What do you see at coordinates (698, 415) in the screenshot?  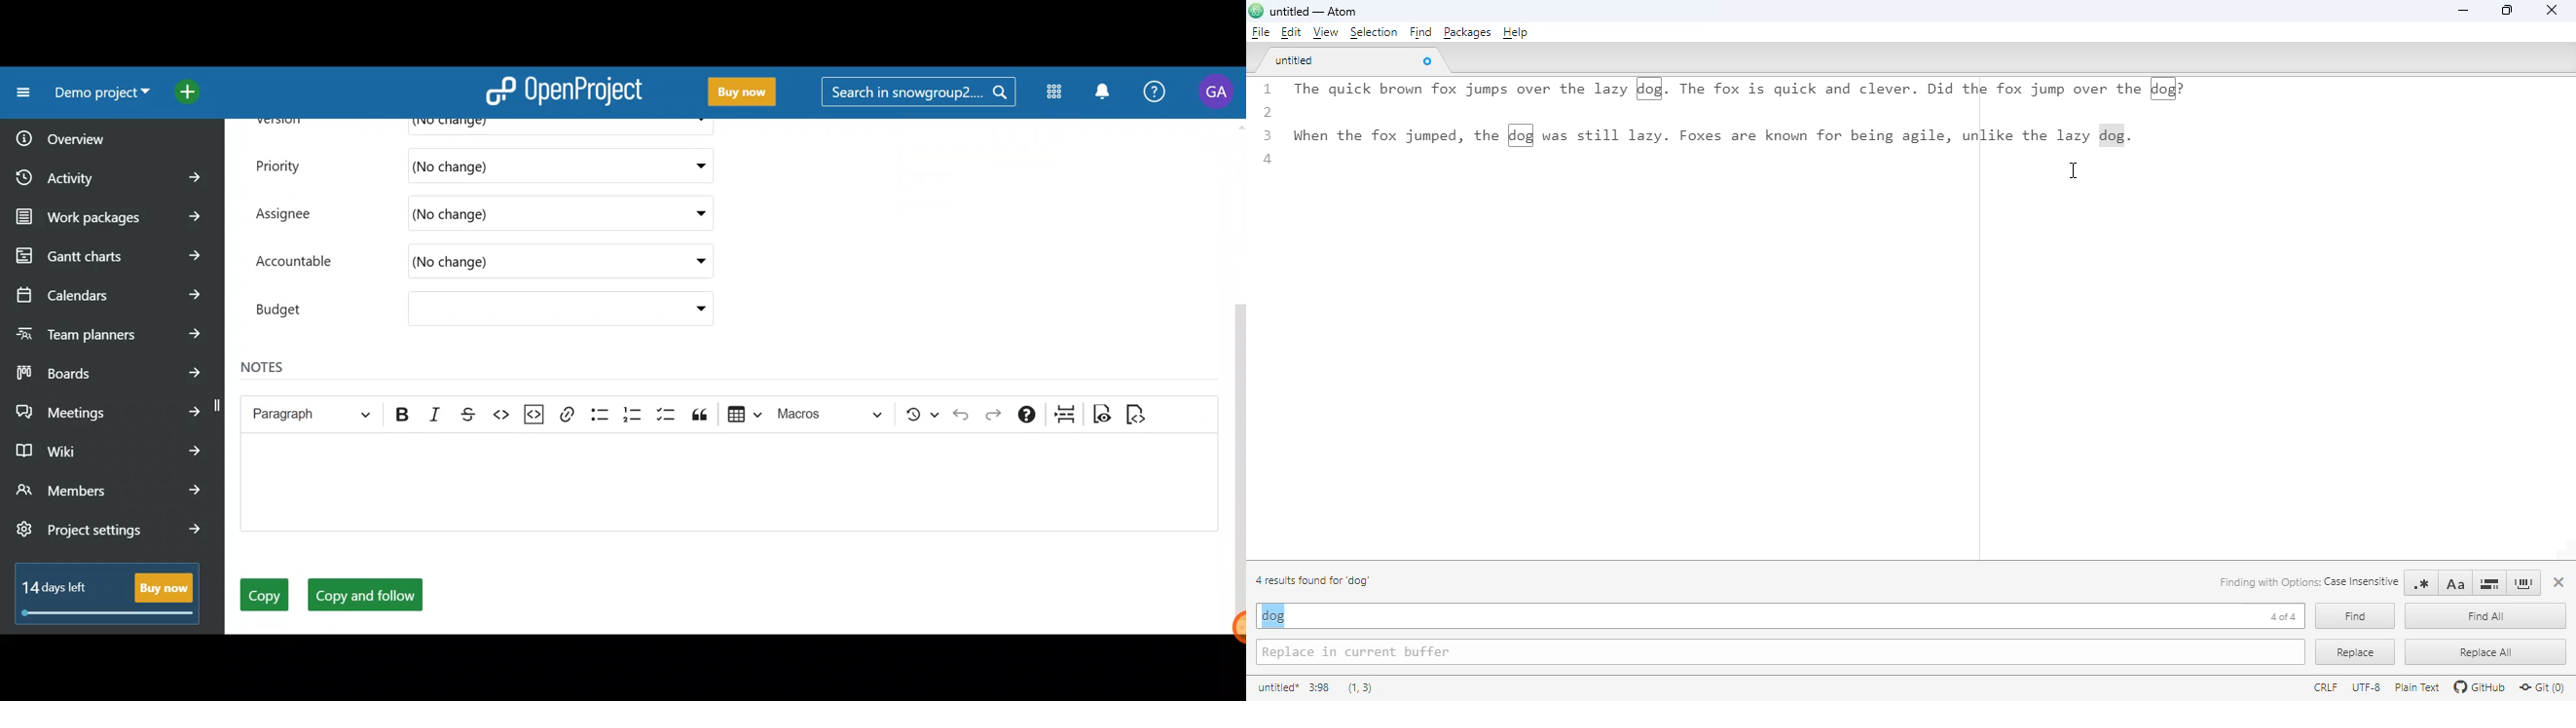 I see `Block quote` at bounding box center [698, 415].